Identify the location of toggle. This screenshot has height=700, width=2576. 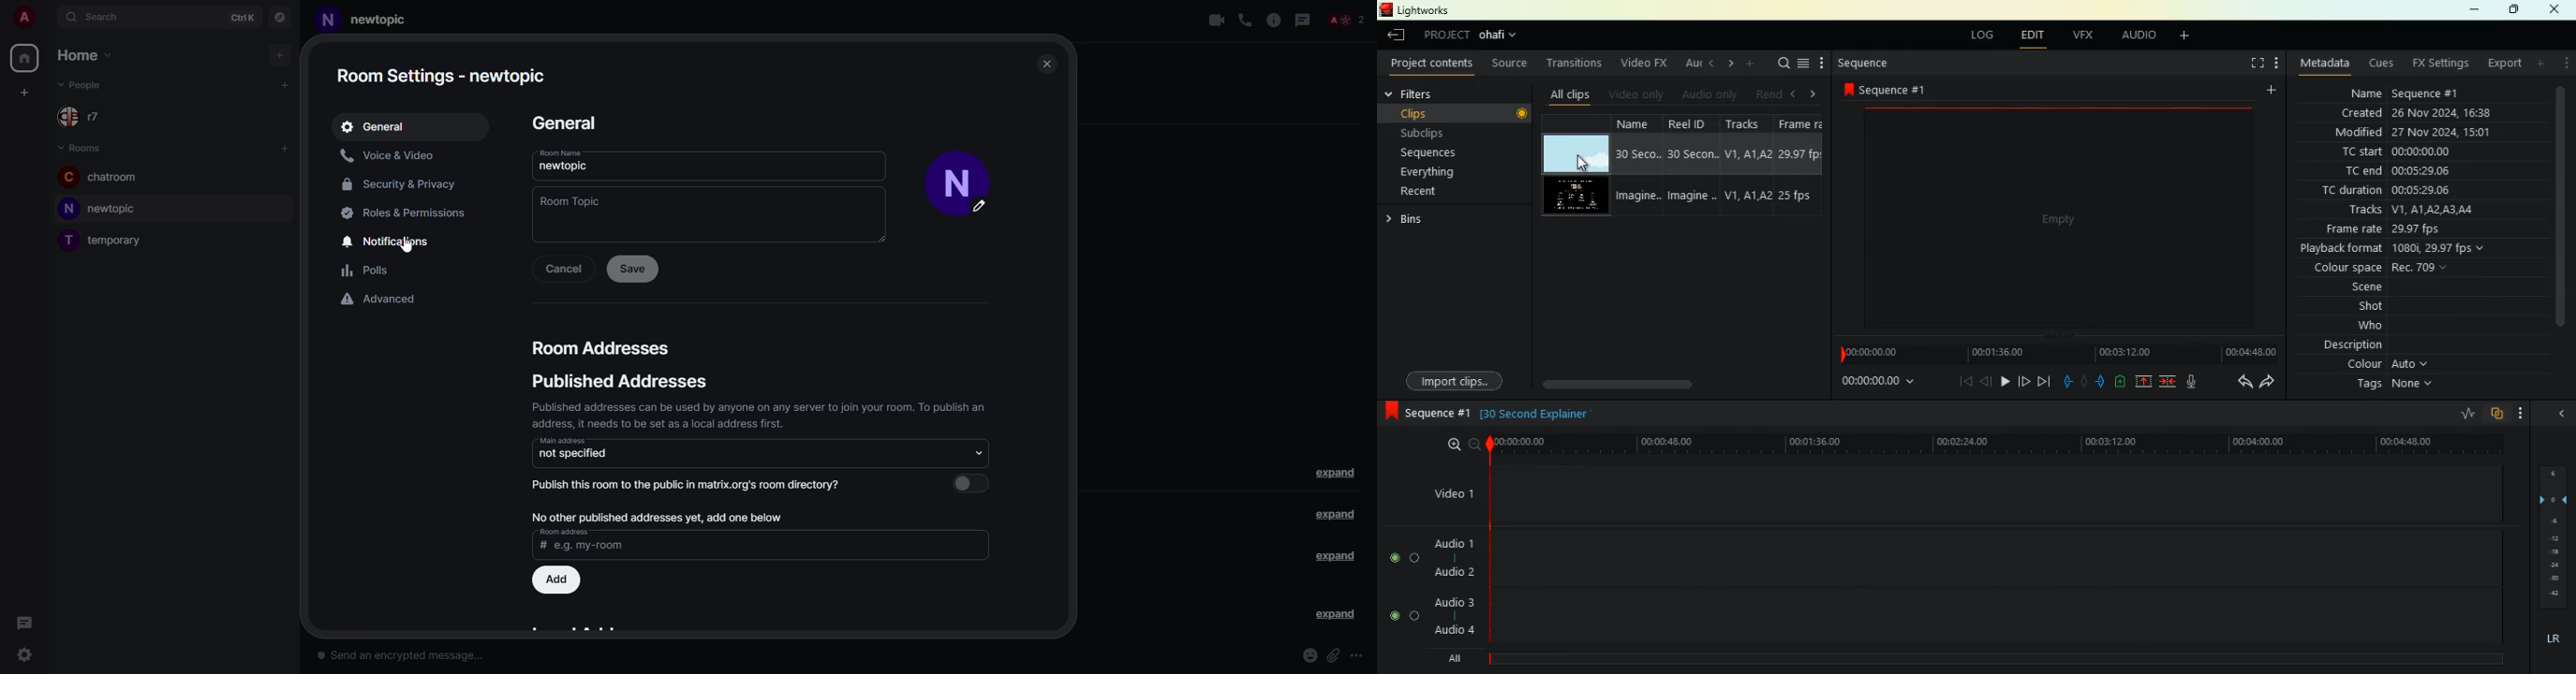
(1414, 616).